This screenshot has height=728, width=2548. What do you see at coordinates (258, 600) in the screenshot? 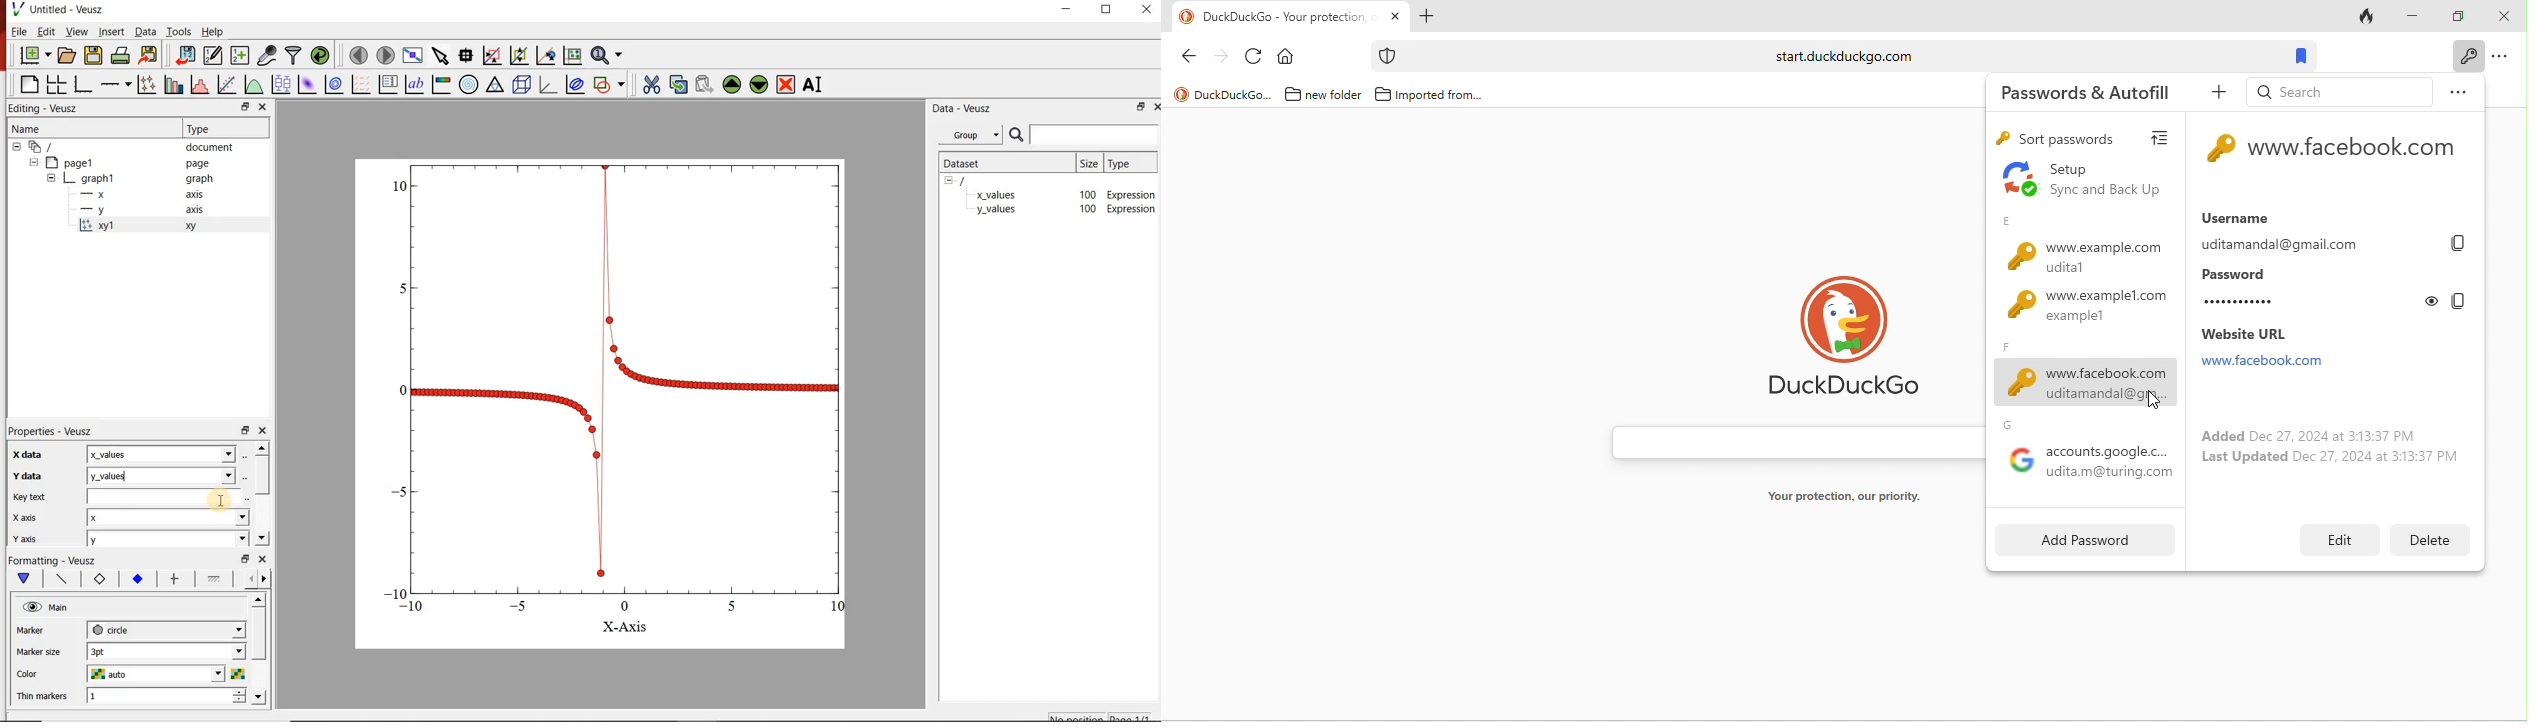
I see `move up` at bounding box center [258, 600].